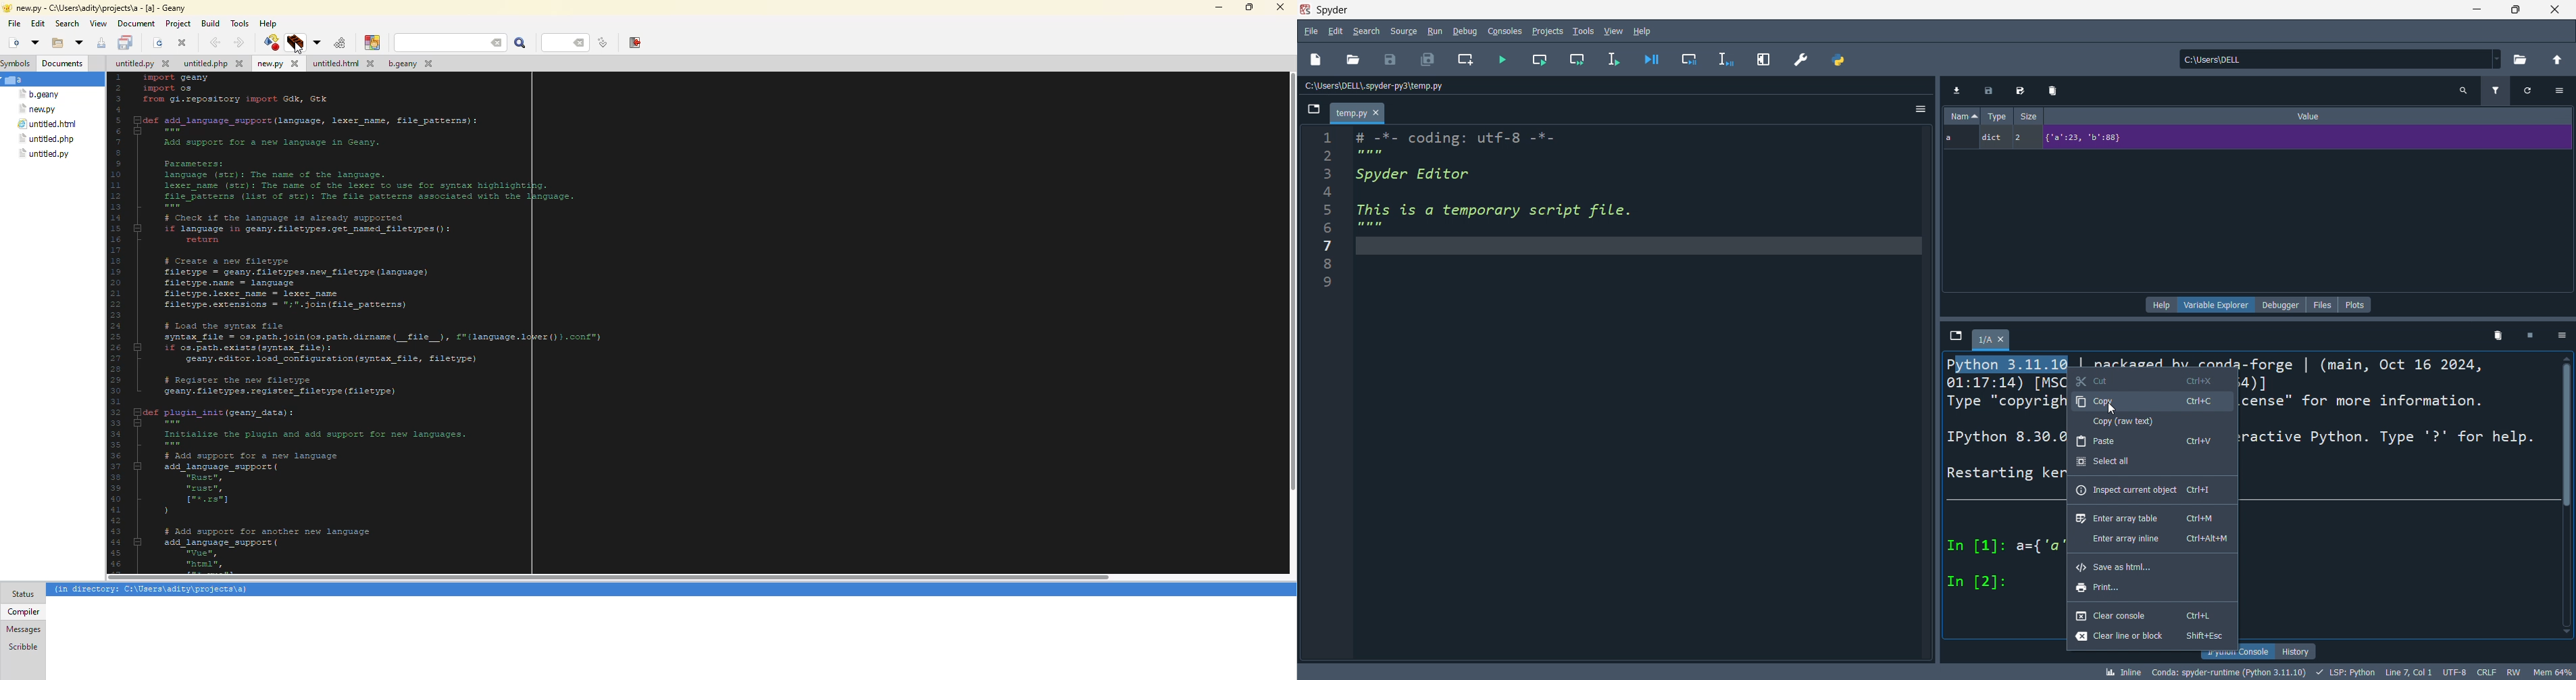  Describe the element at coordinates (2345, 672) in the screenshot. I see `LSP: Python` at that location.